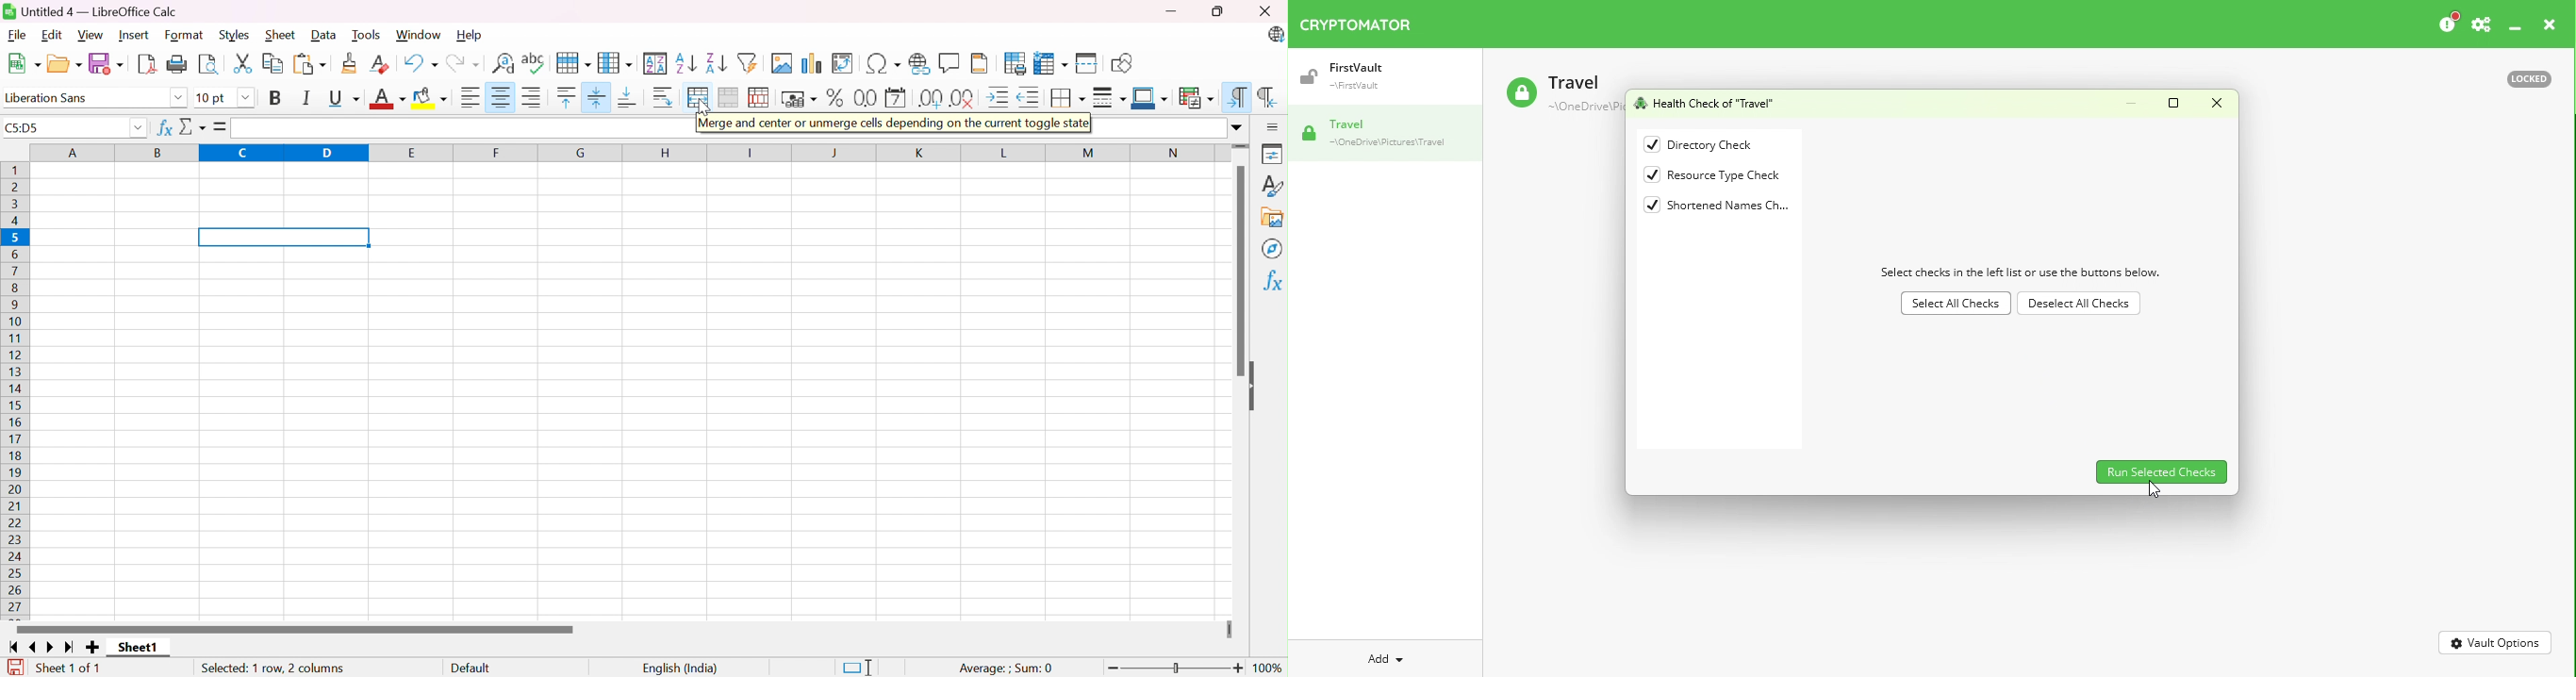 The image size is (2576, 700). I want to click on Deselect All checks, so click(2078, 304).